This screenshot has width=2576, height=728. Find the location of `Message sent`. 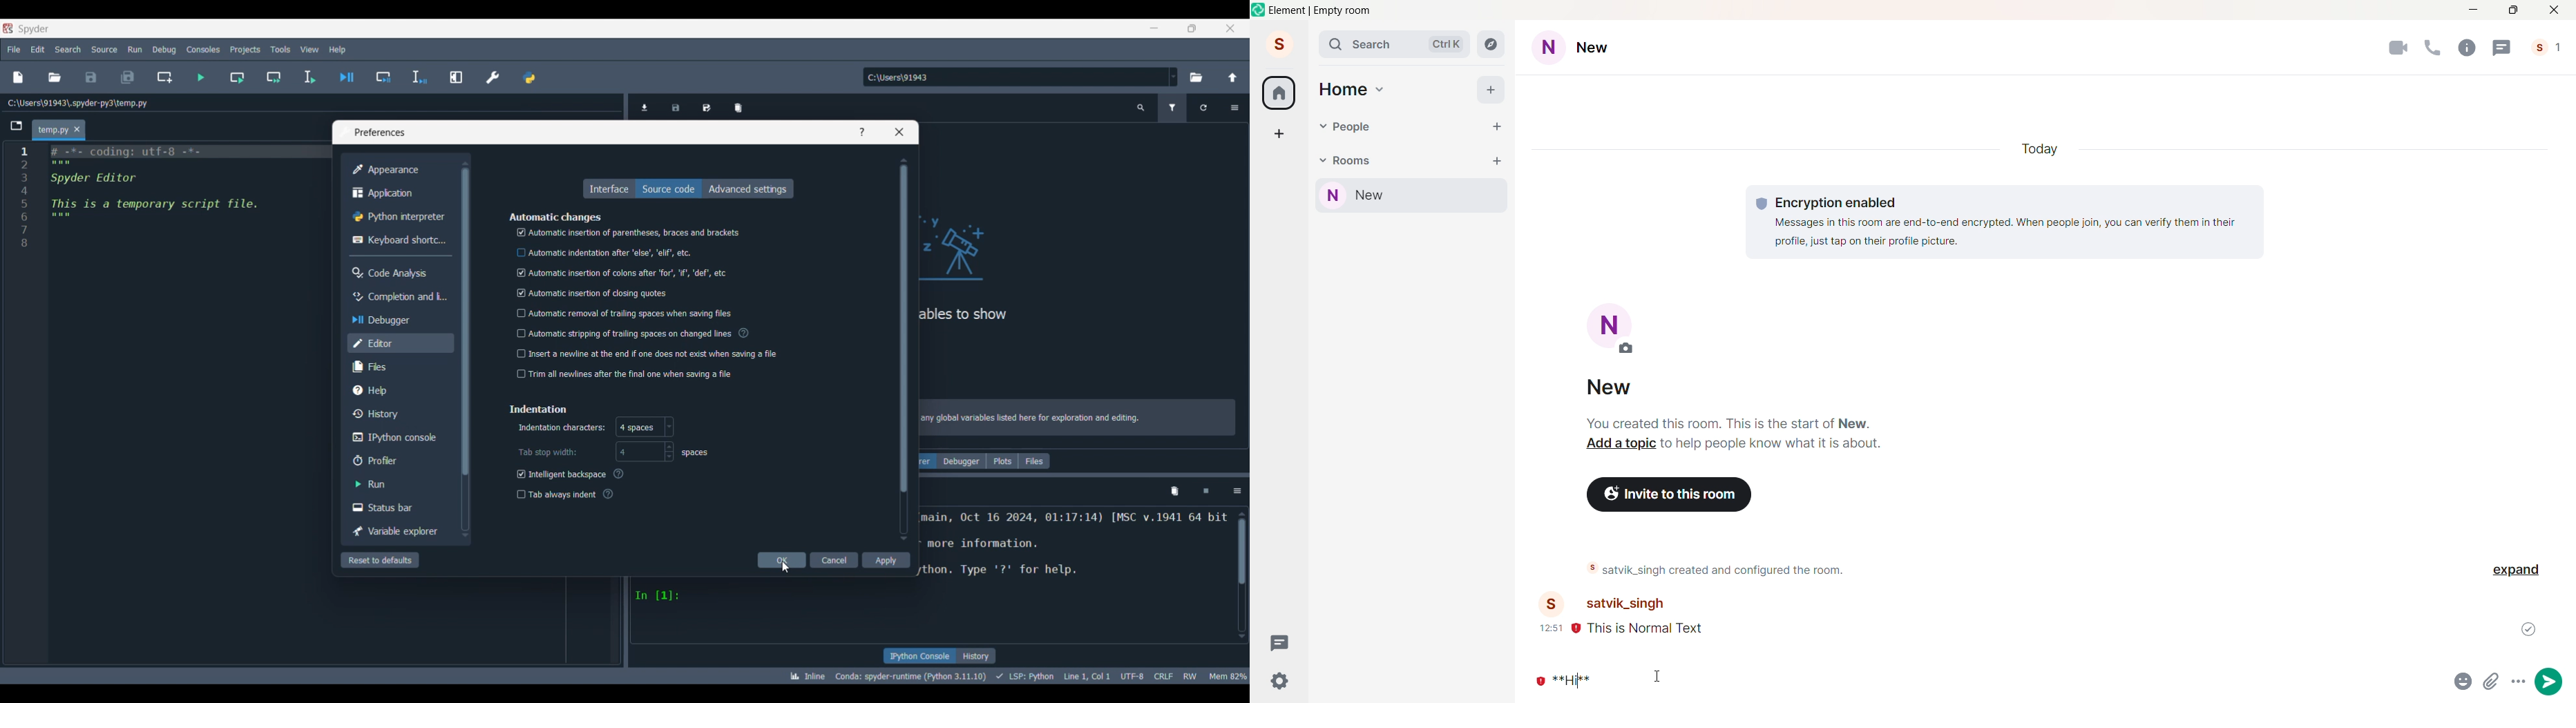

Message sent is located at coordinates (2530, 628).